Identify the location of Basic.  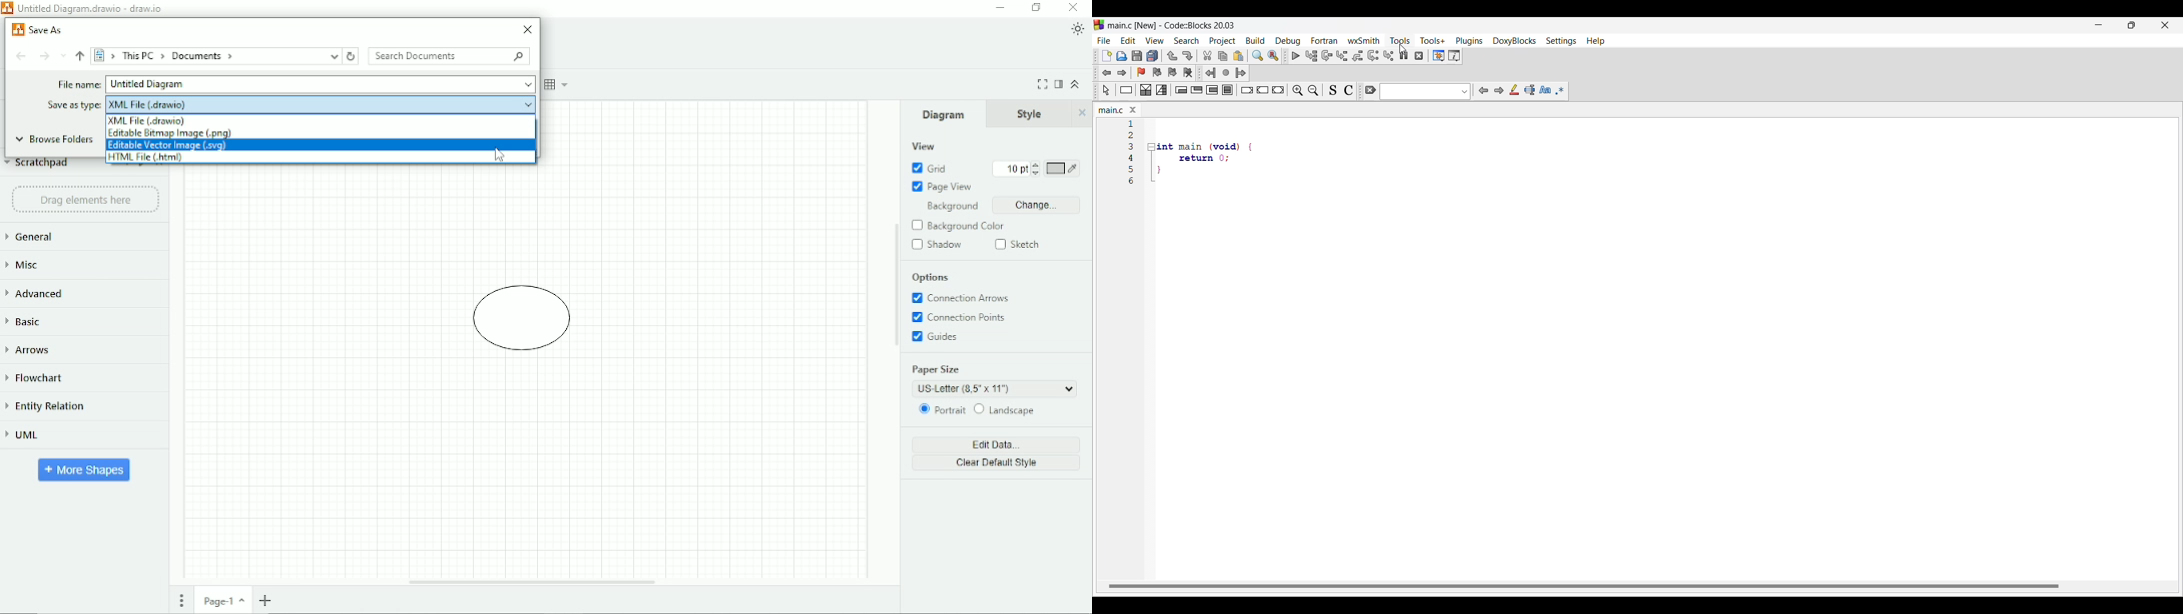
(29, 321).